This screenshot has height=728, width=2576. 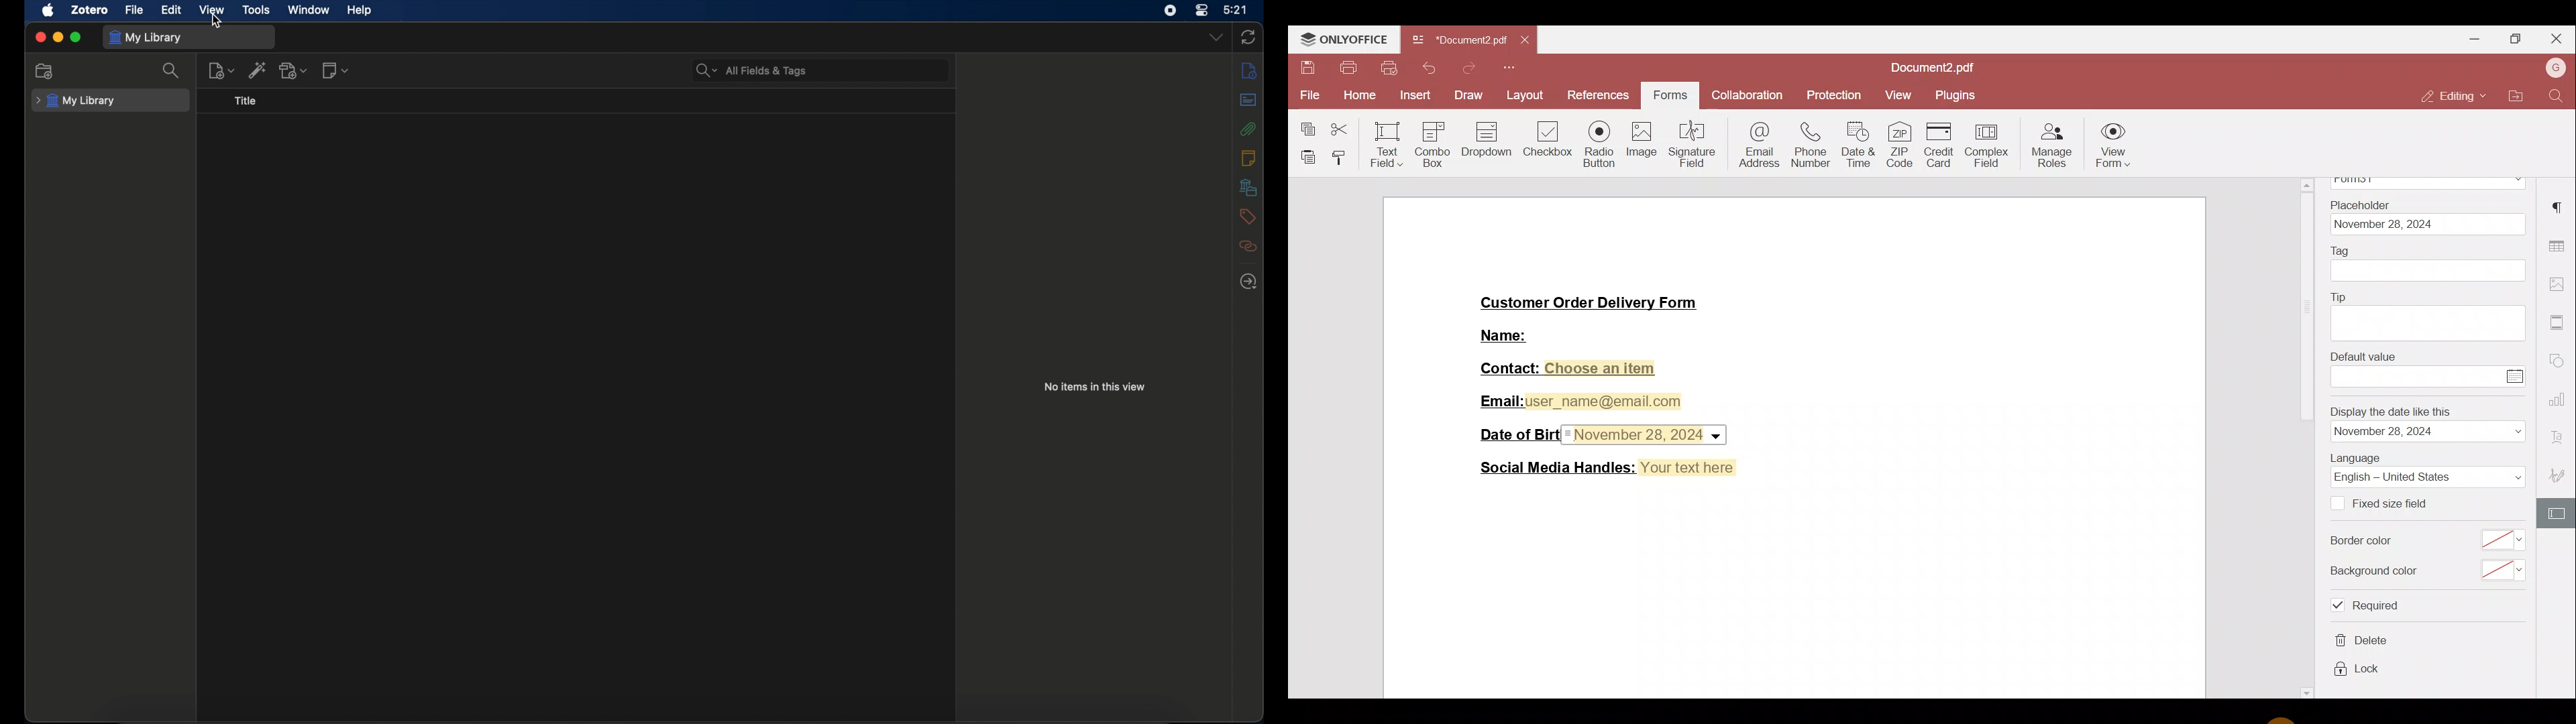 What do you see at coordinates (1516, 433) in the screenshot?
I see `Date of Birth:` at bounding box center [1516, 433].